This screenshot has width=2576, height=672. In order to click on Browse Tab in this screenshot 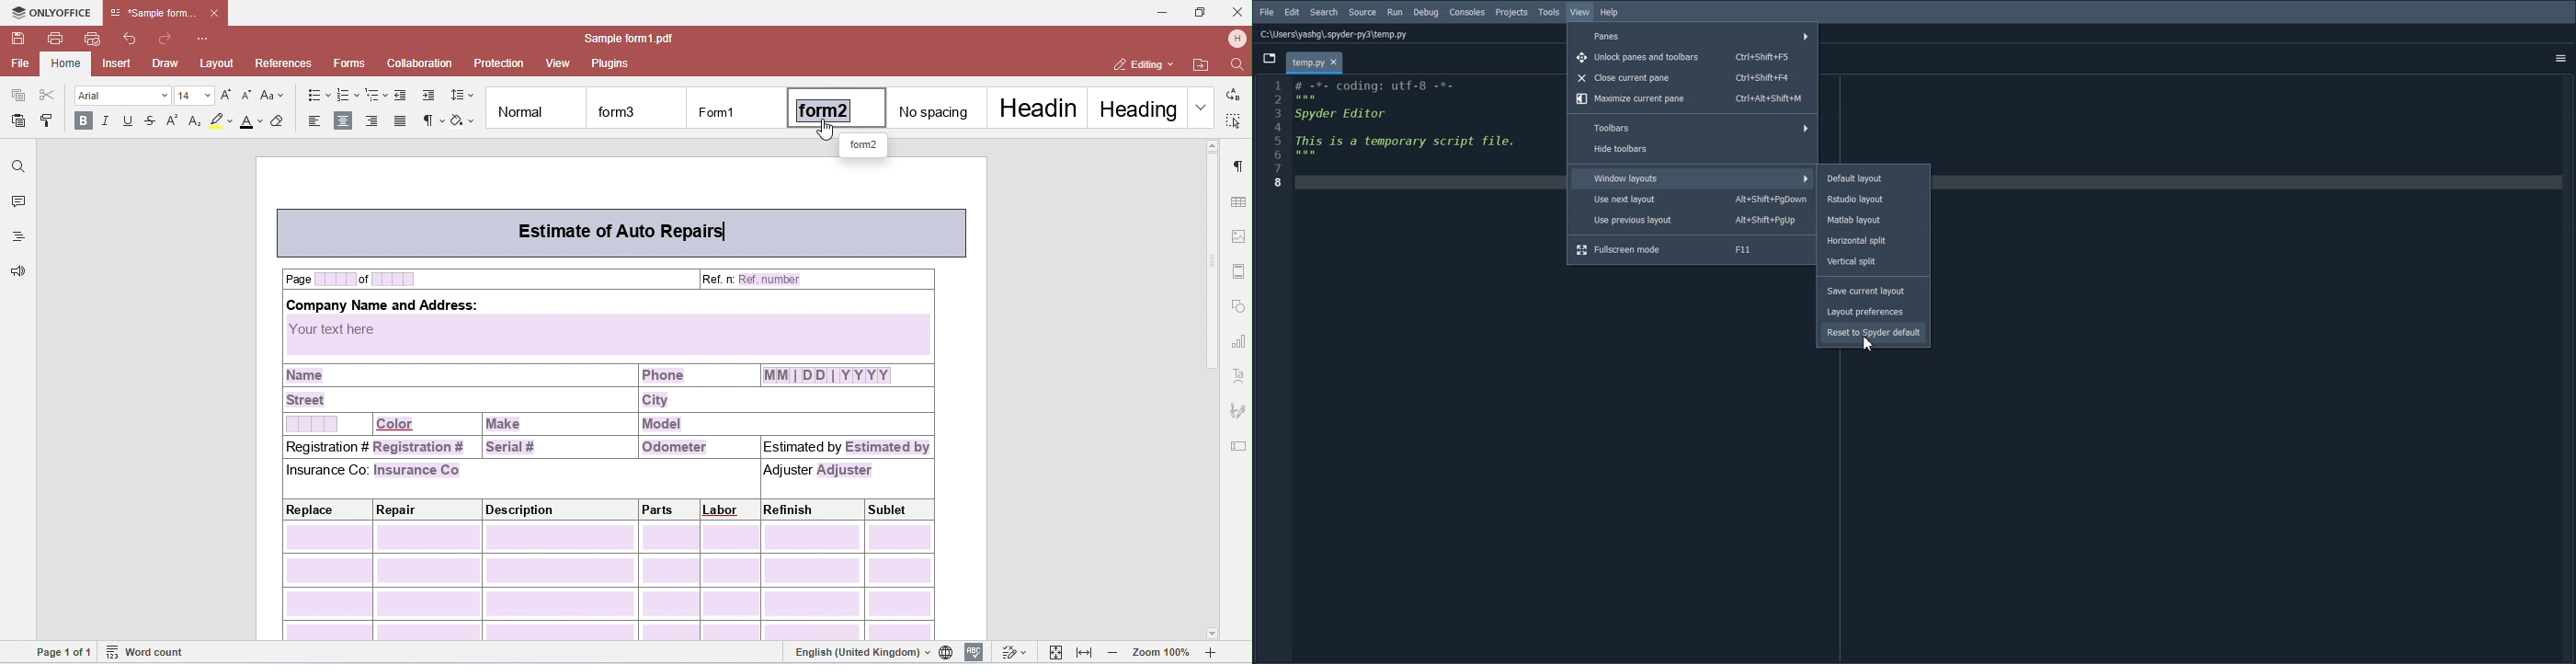, I will do `click(1269, 57)`.